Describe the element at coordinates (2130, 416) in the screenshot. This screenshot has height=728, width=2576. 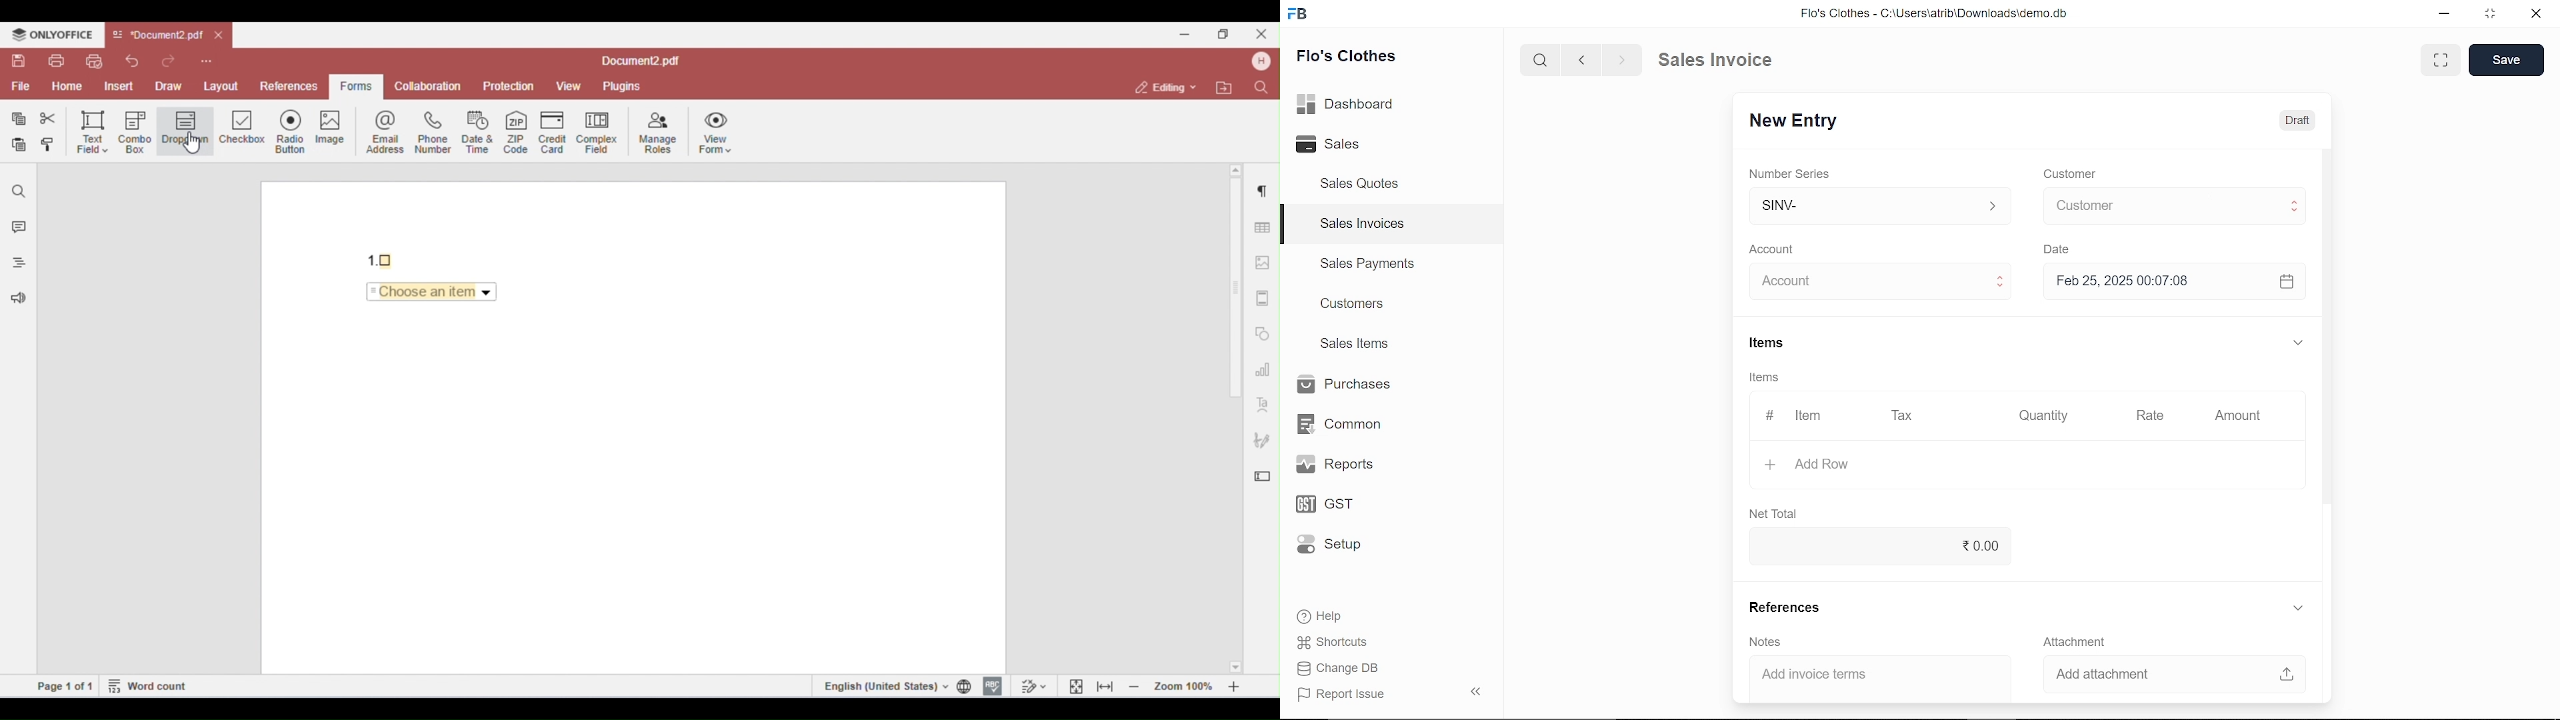
I see `Rate` at that location.